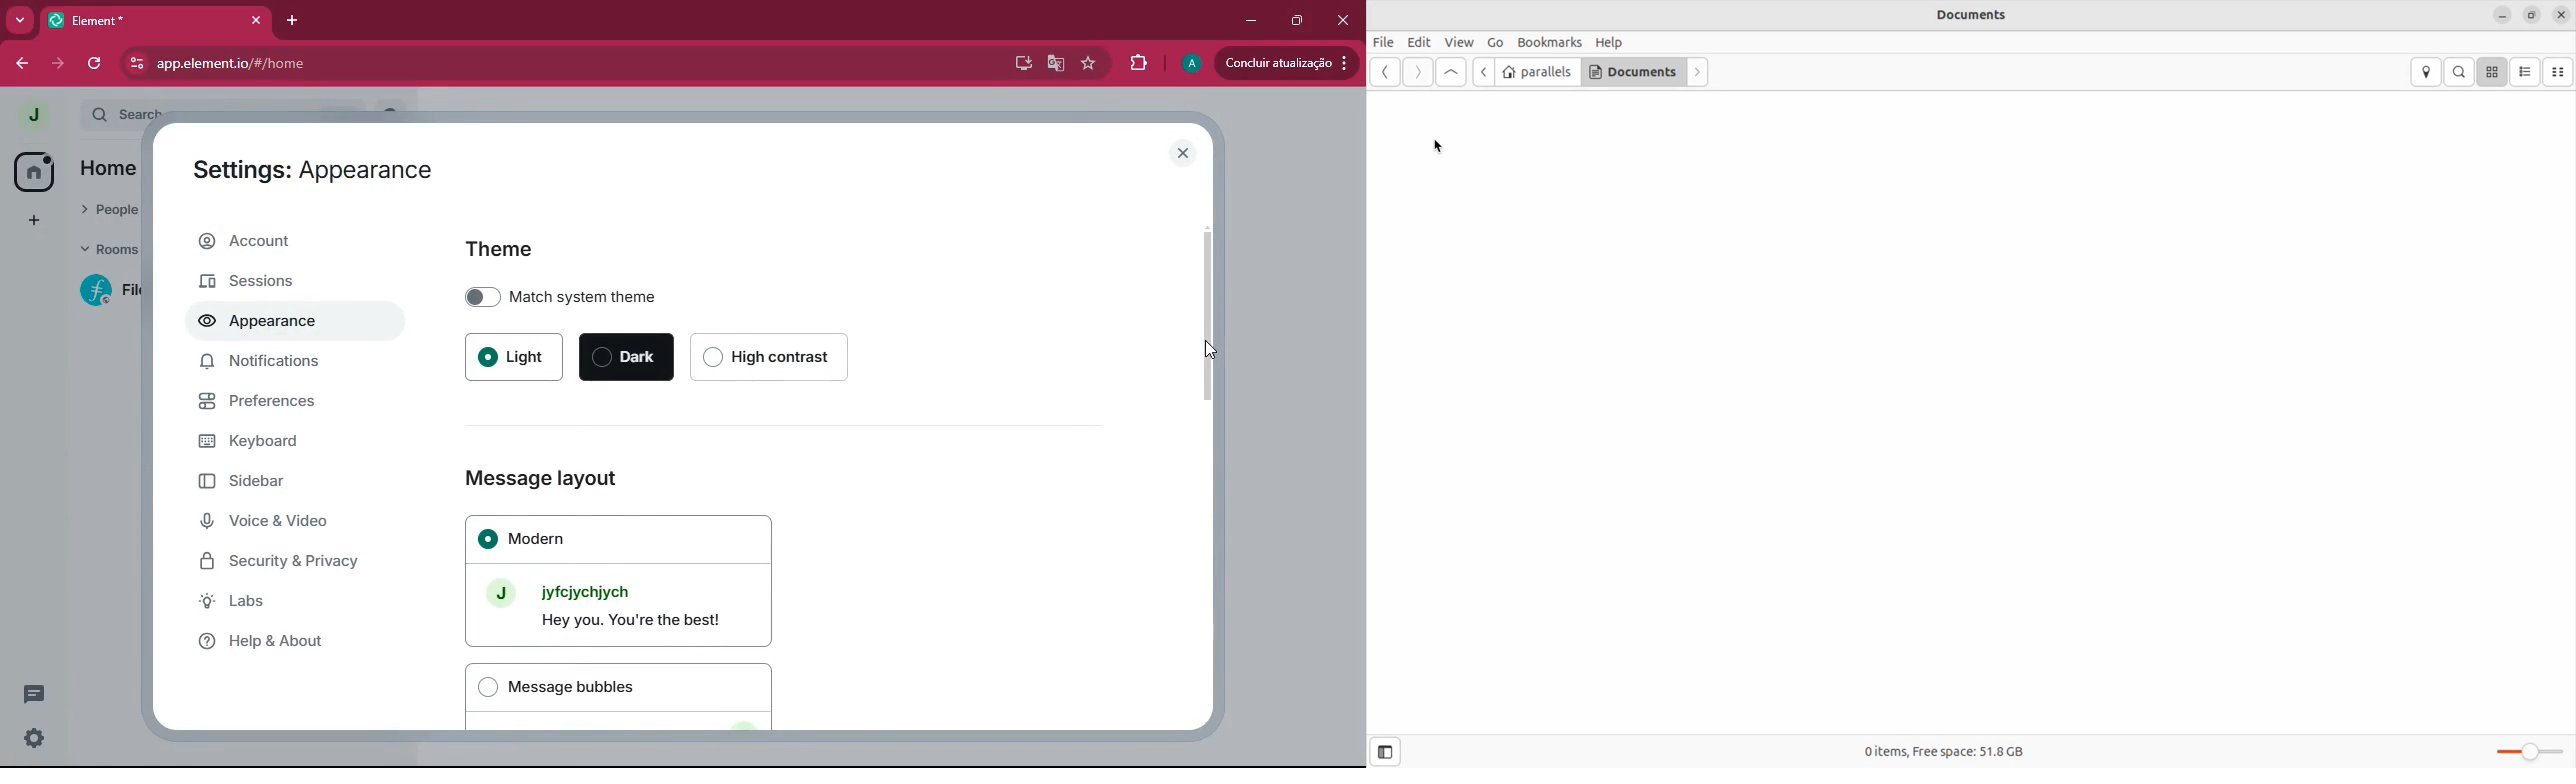  What do you see at coordinates (1444, 147) in the screenshot?
I see `cursor` at bounding box center [1444, 147].